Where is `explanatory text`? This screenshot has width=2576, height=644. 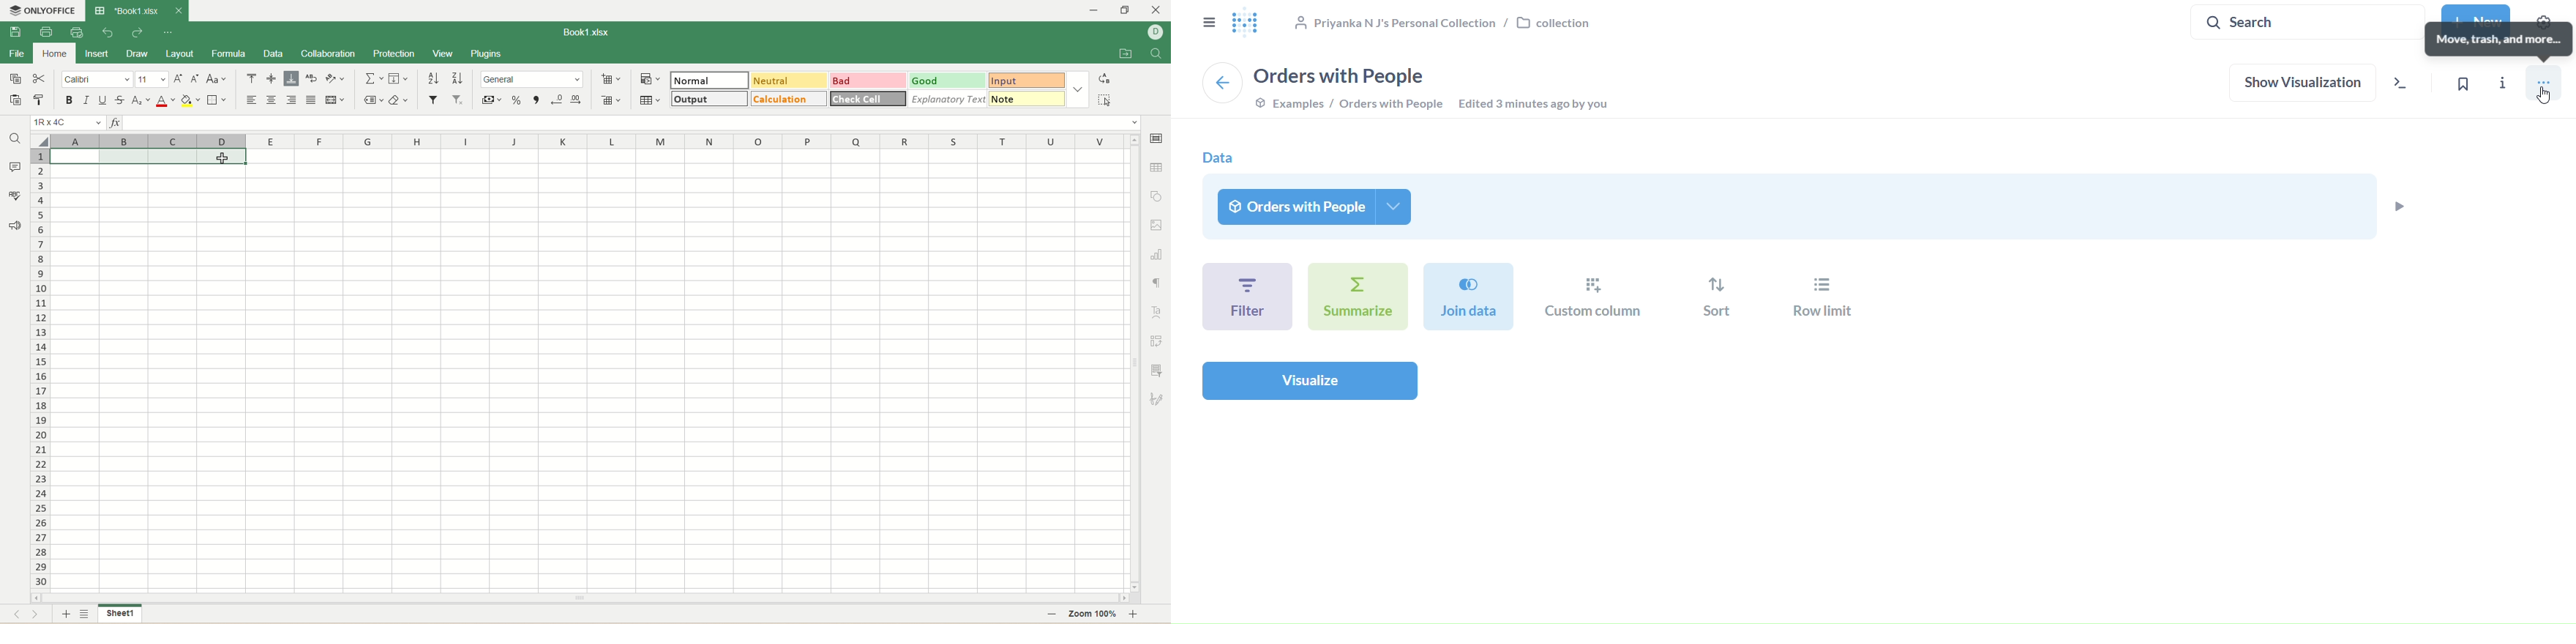 explanatory text is located at coordinates (947, 99).